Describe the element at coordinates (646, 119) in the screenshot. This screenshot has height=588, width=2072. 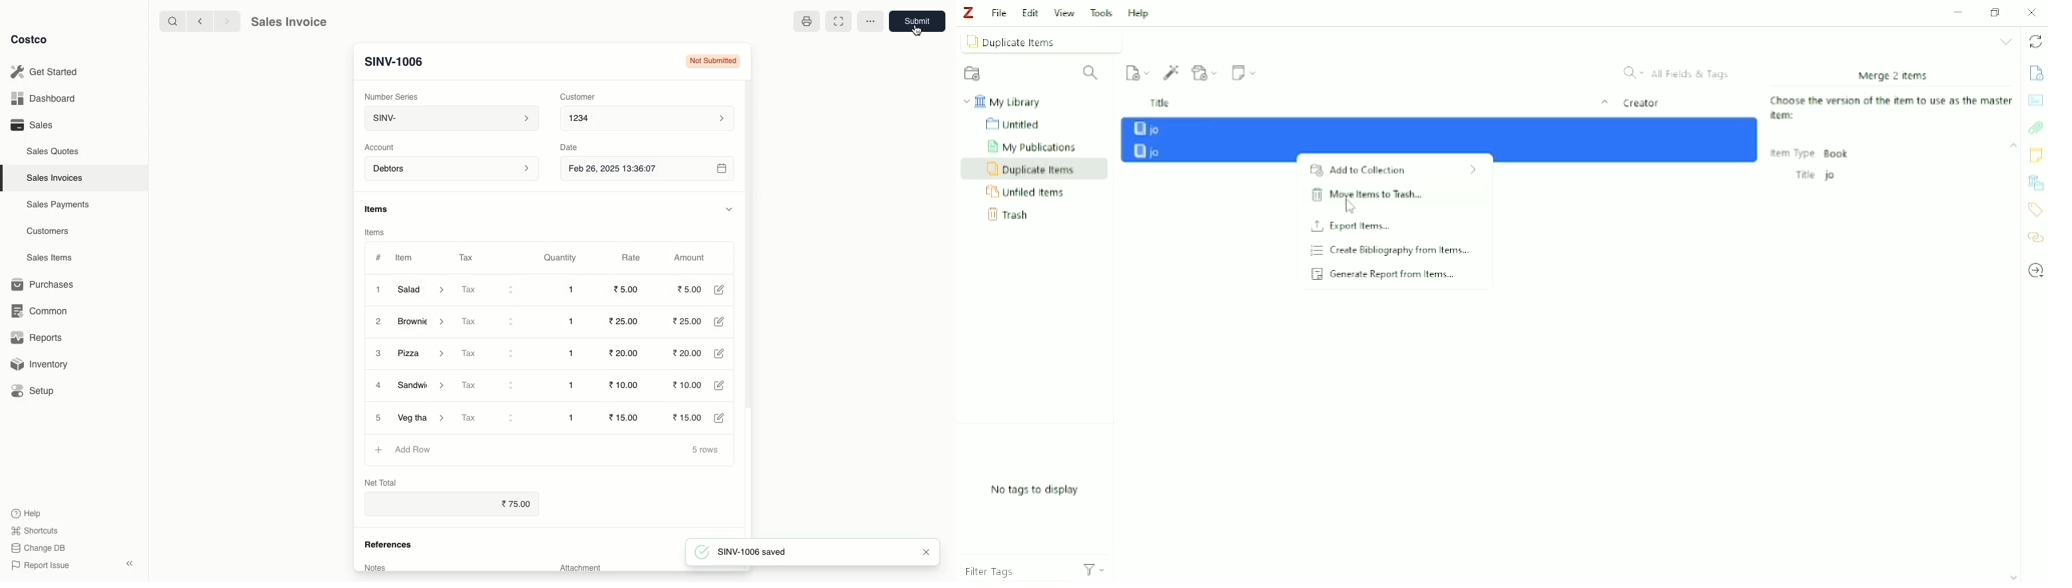
I see `1234` at that location.